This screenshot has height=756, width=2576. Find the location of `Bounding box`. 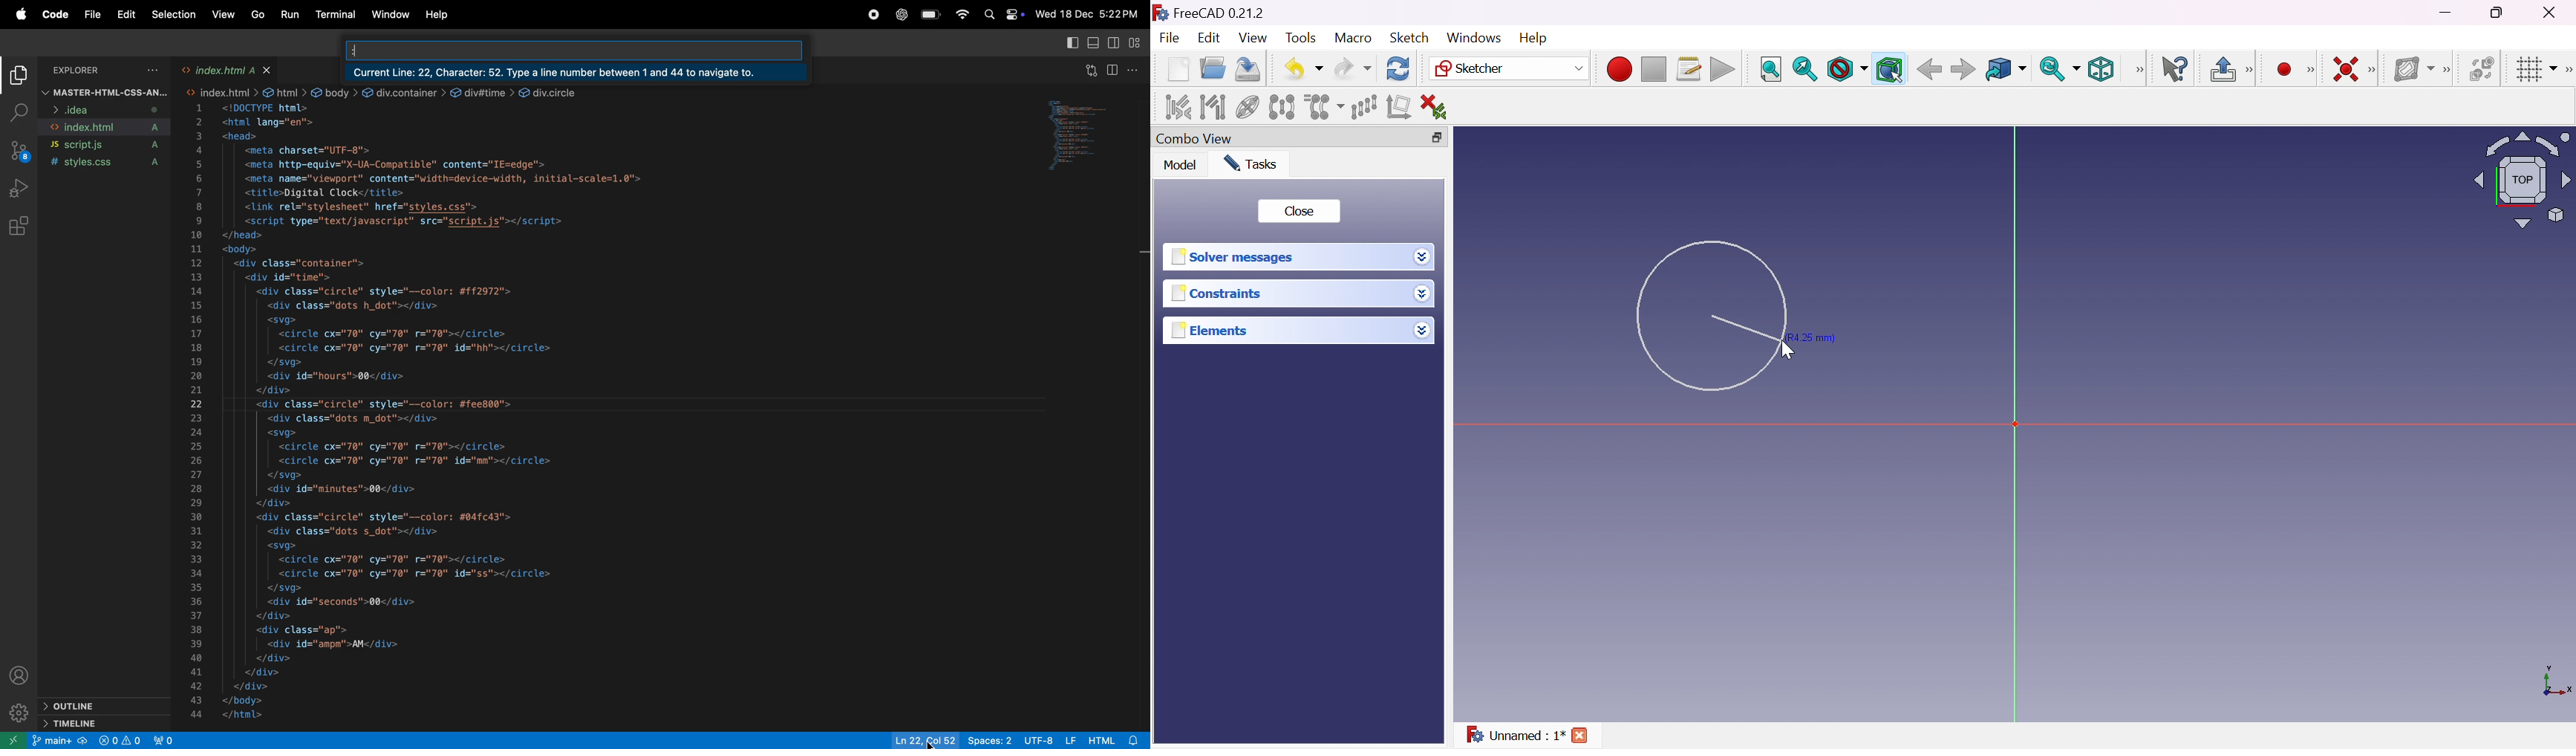

Bounding box is located at coordinates (1890, 70).